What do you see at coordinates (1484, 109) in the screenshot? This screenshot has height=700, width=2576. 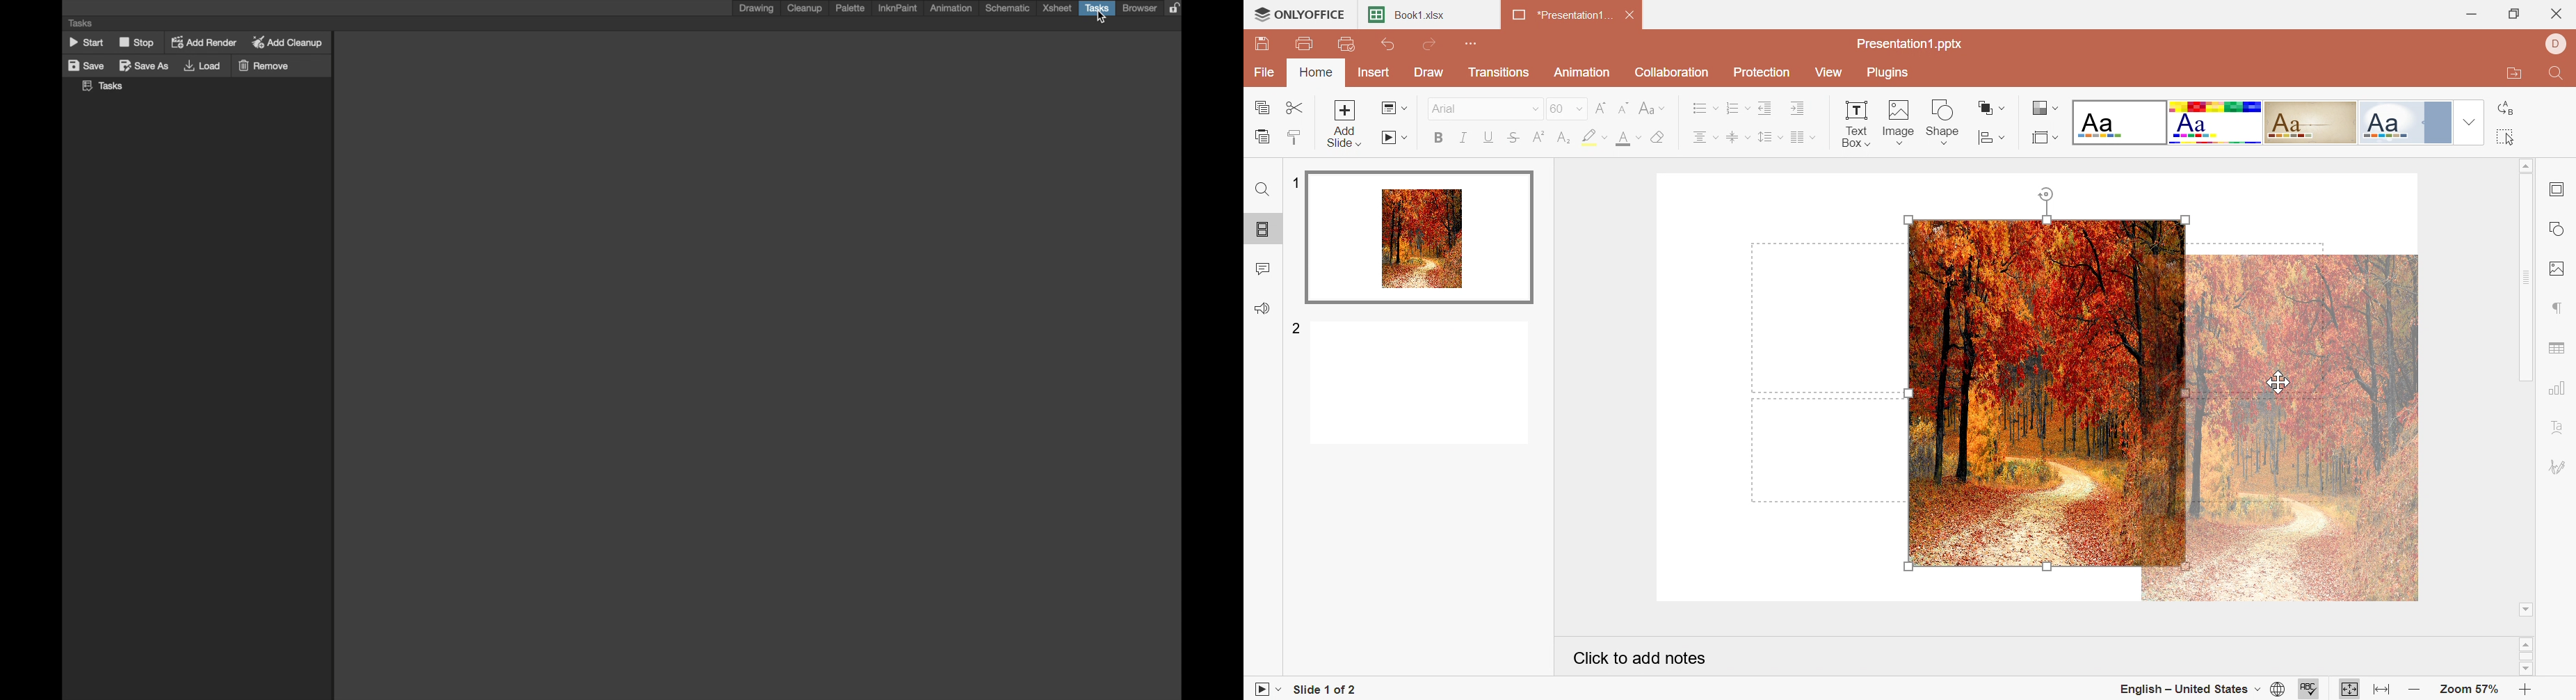 I see `Arial` at bounding box center [1484, 109].